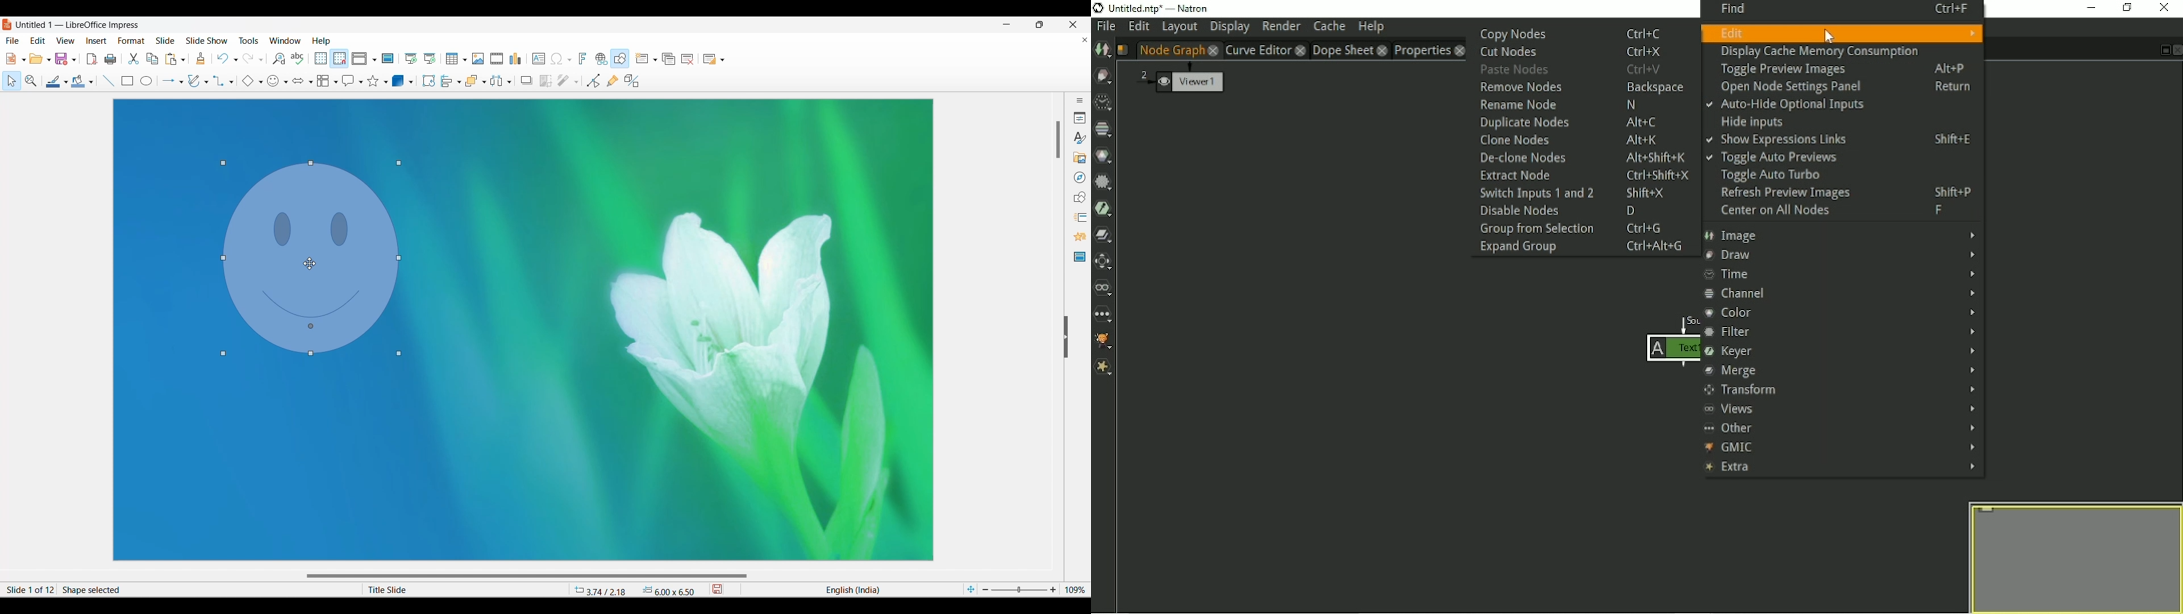 The width and height of the screenshot is (2184, 616). I want to click on Fill color selected, so click(78, 81).